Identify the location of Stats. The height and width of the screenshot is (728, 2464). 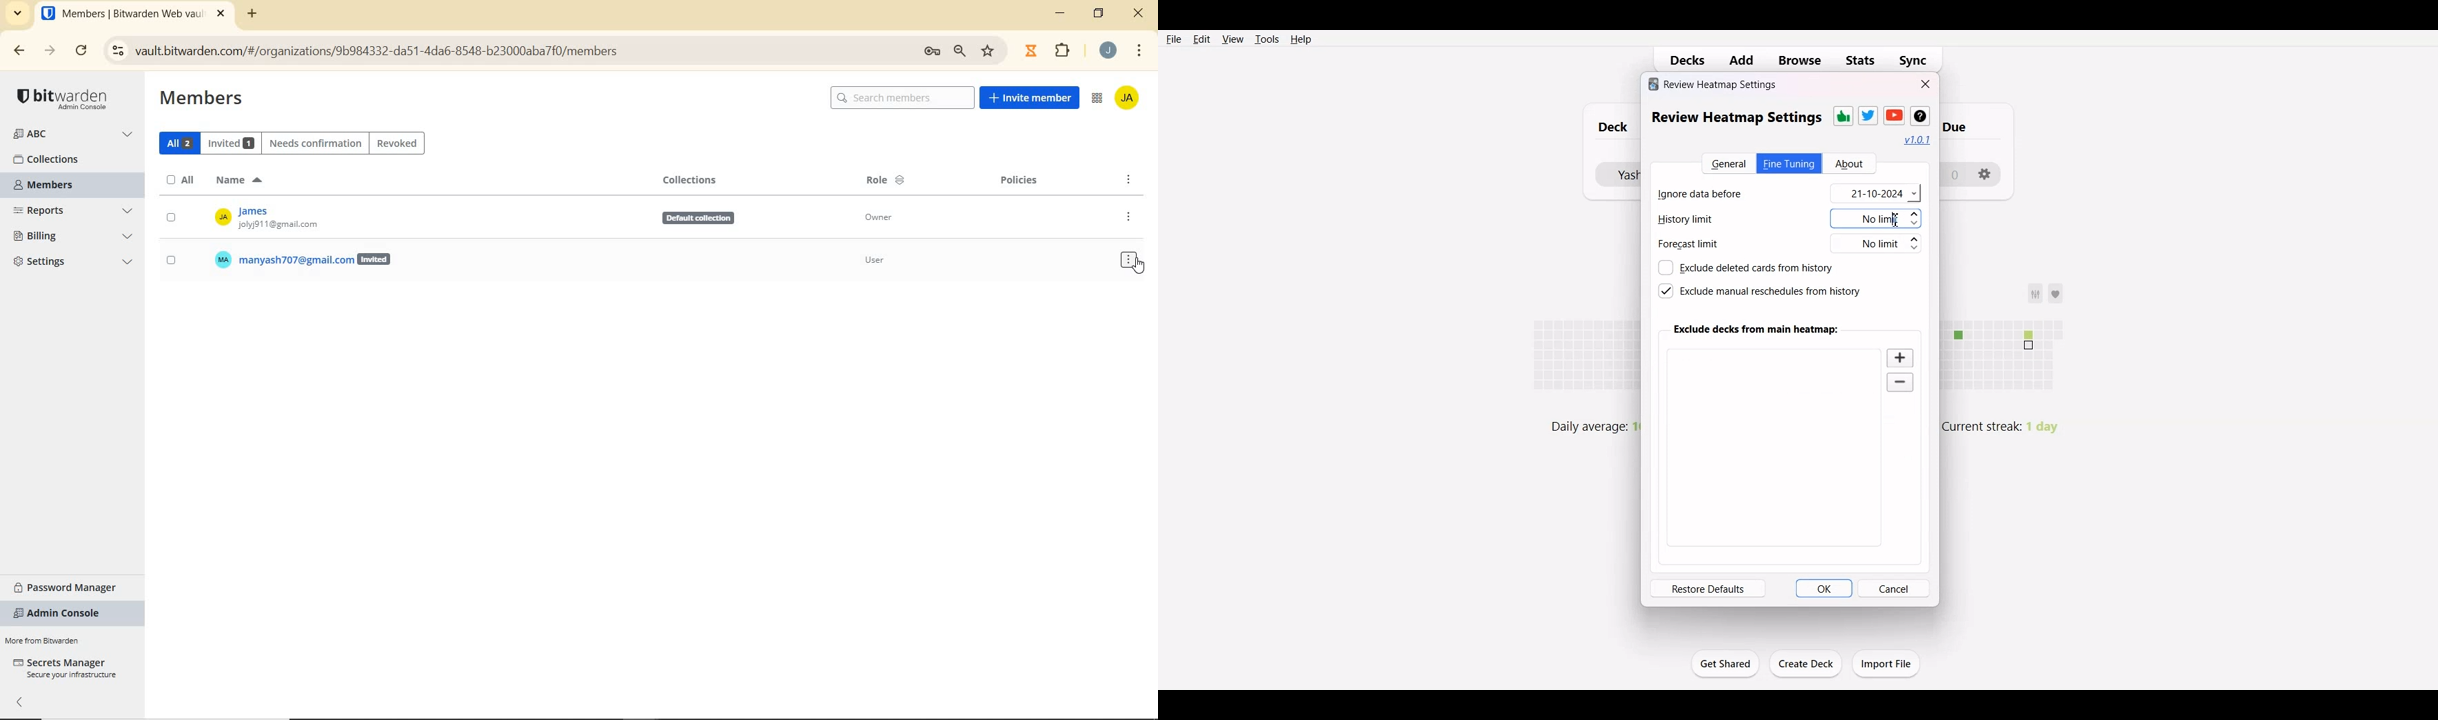
(1861, 60).